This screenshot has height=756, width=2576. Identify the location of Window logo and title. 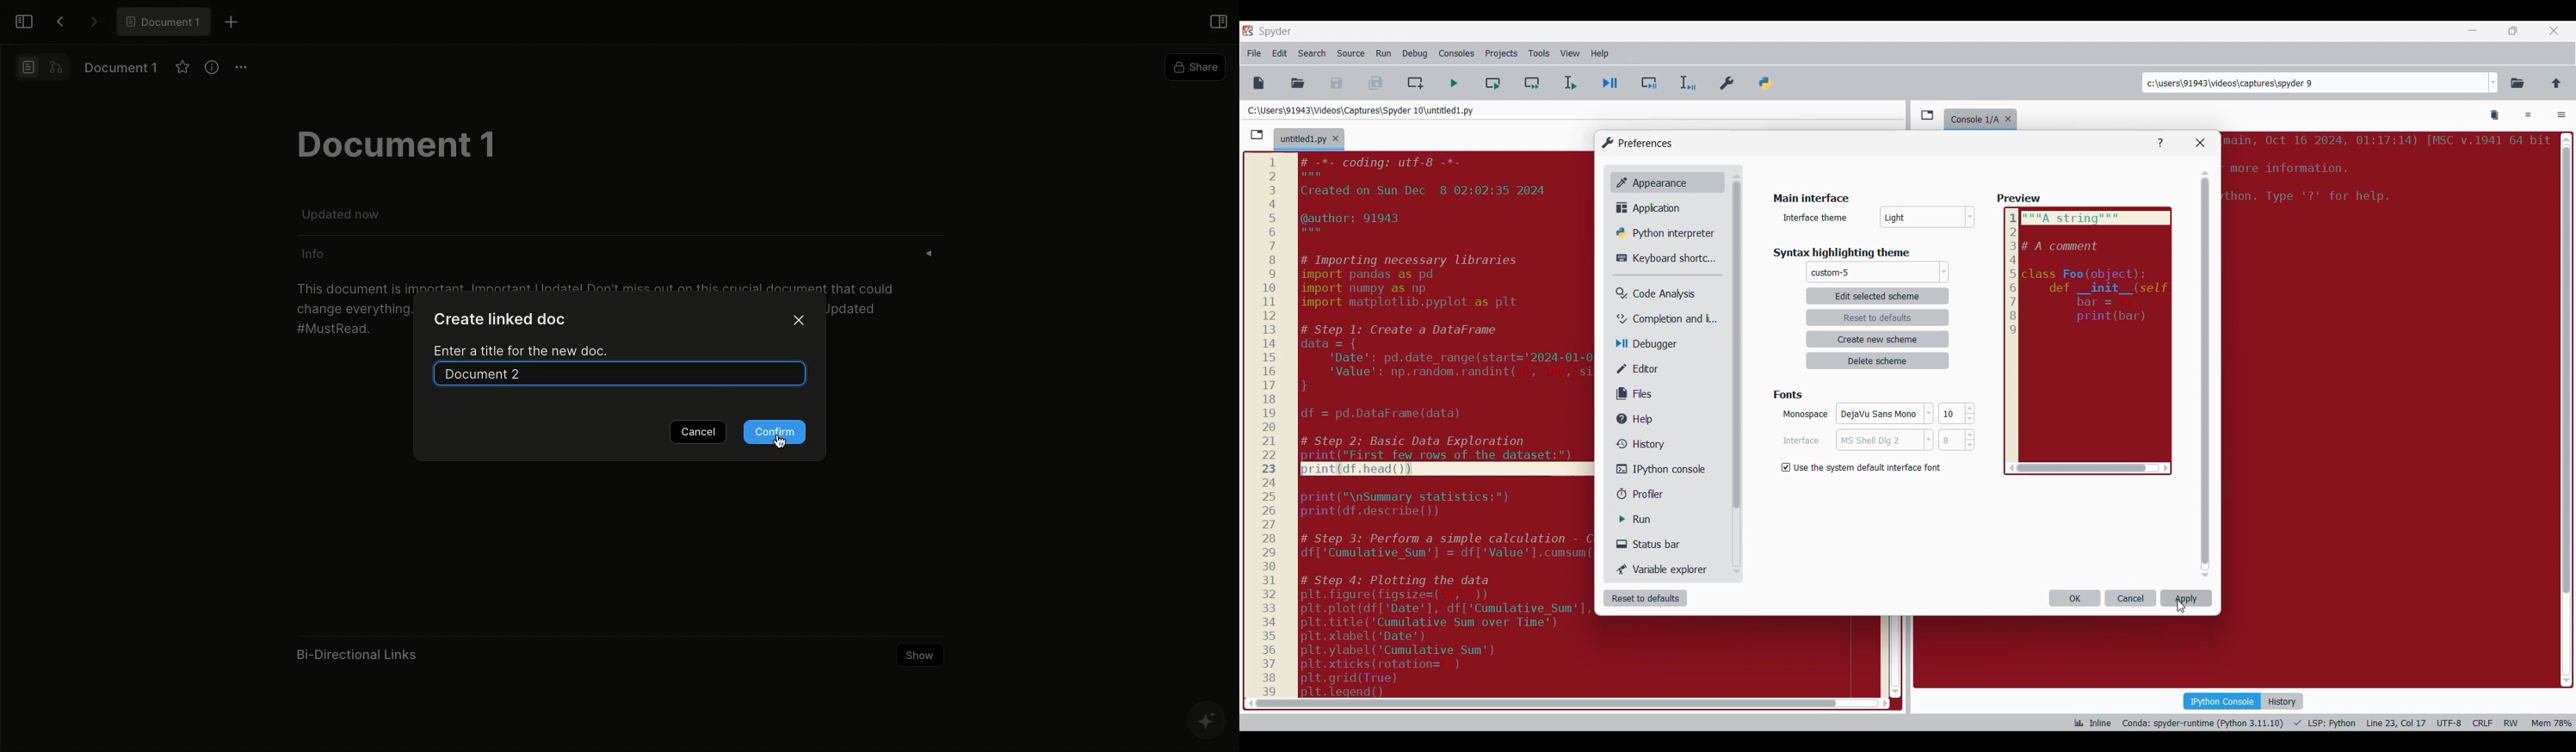
(1638, 143).